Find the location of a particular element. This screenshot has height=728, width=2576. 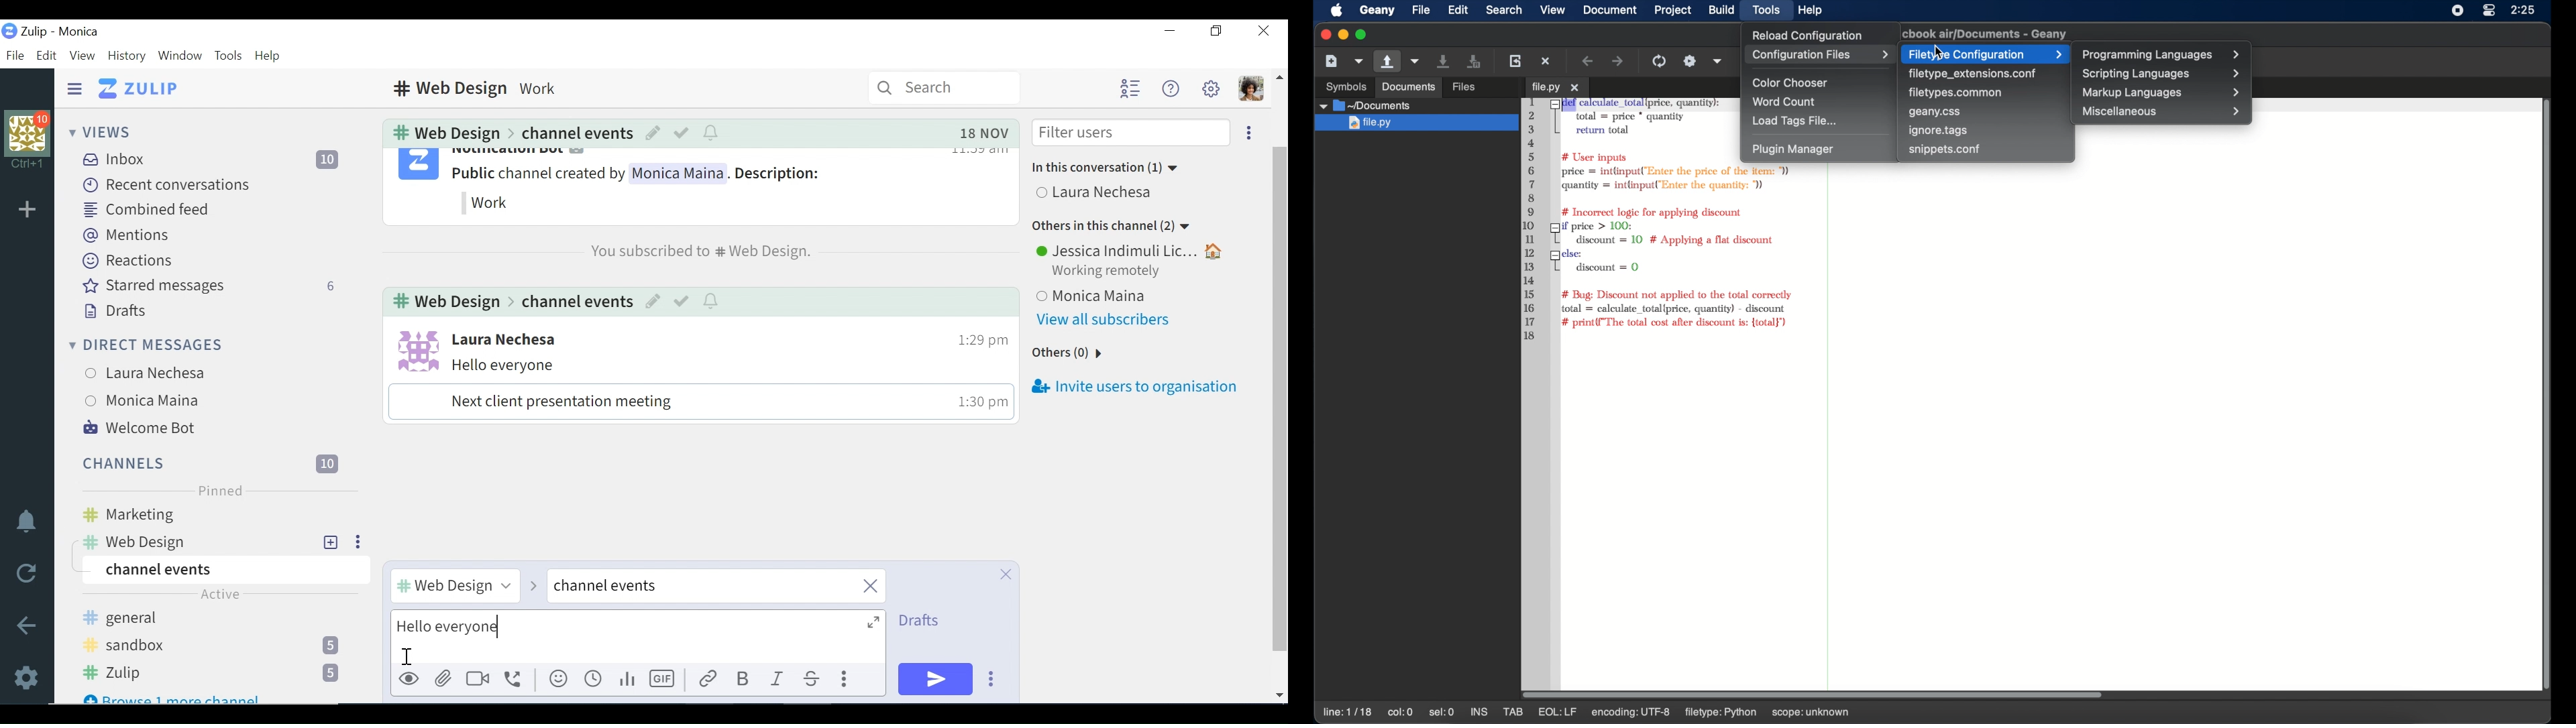

Ellipsis is located at coordinates (1246, 132).